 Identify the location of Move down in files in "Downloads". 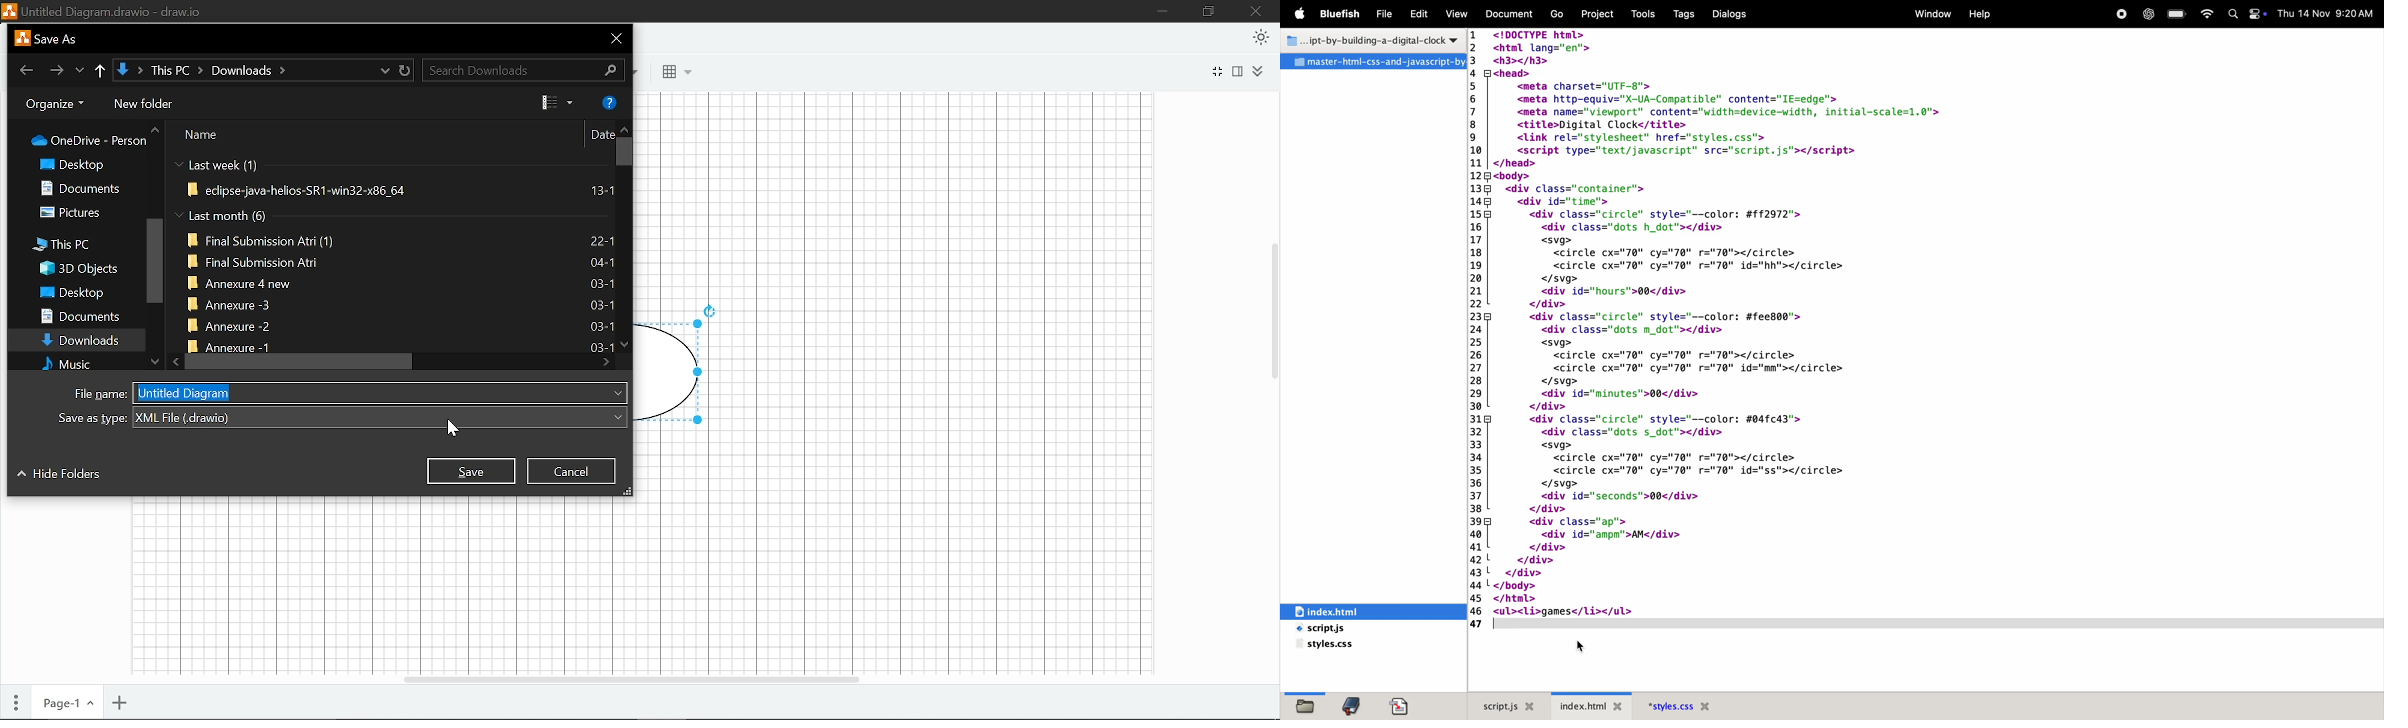
(623, 344).